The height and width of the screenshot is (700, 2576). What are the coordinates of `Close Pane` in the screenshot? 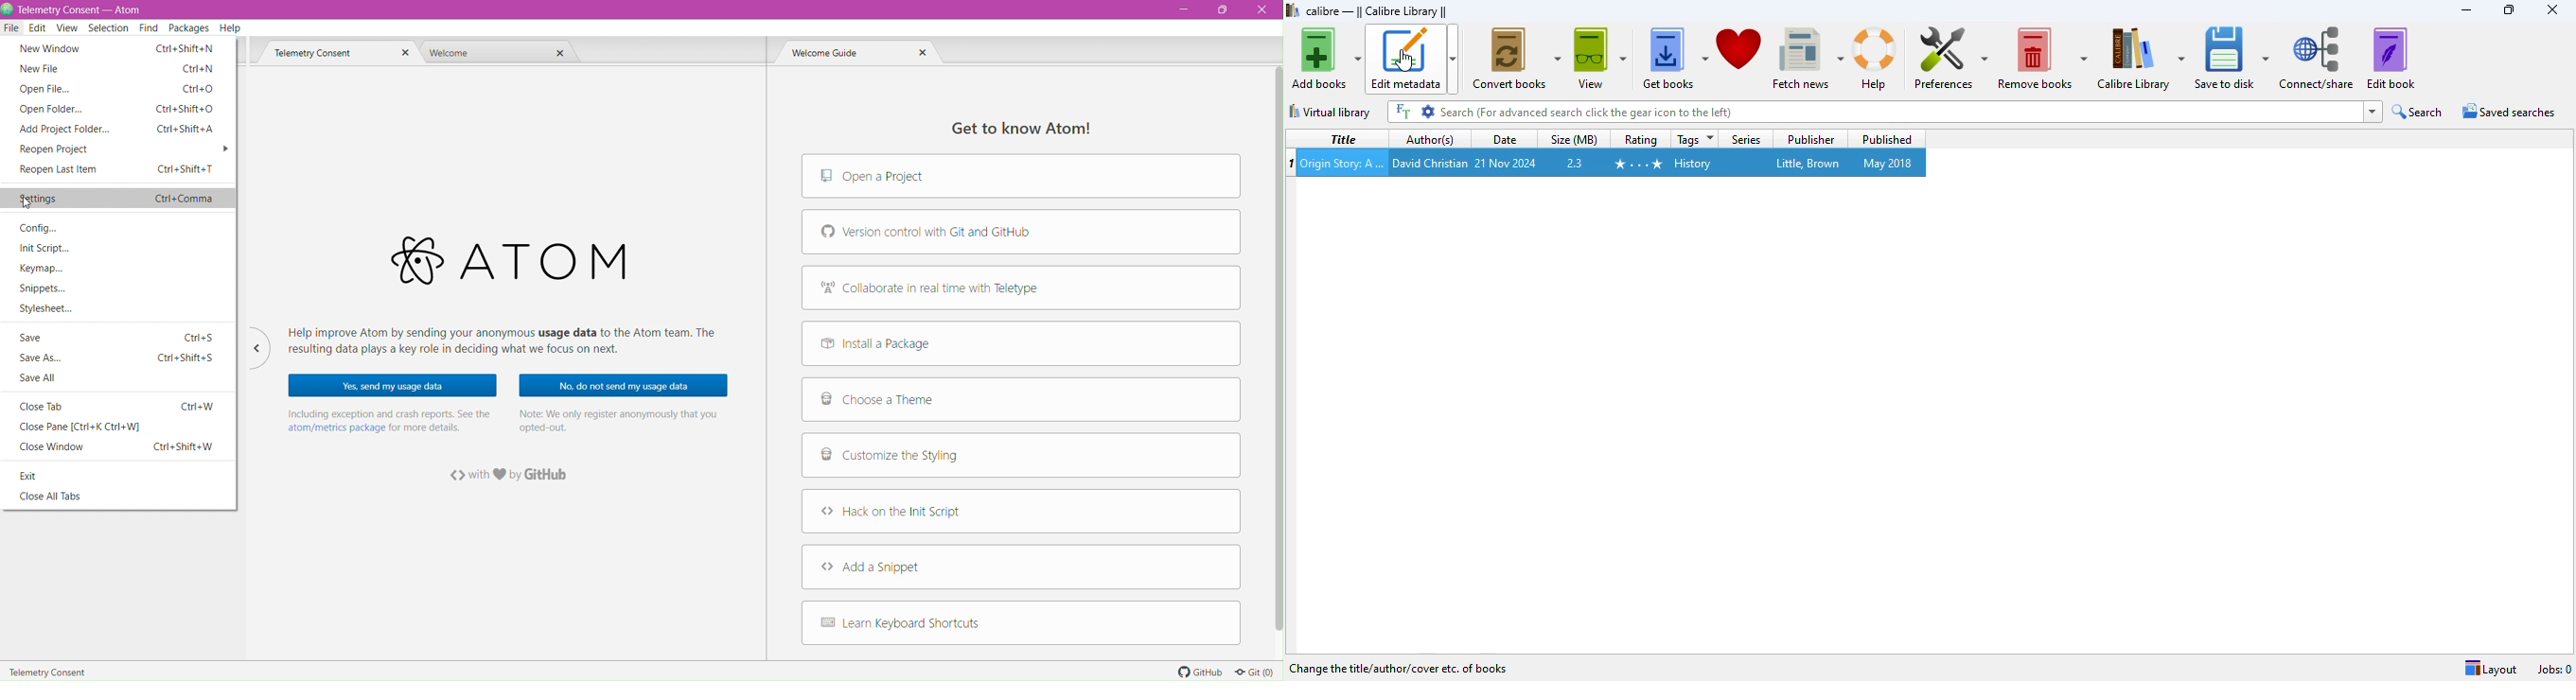 It's located at (110, 427).